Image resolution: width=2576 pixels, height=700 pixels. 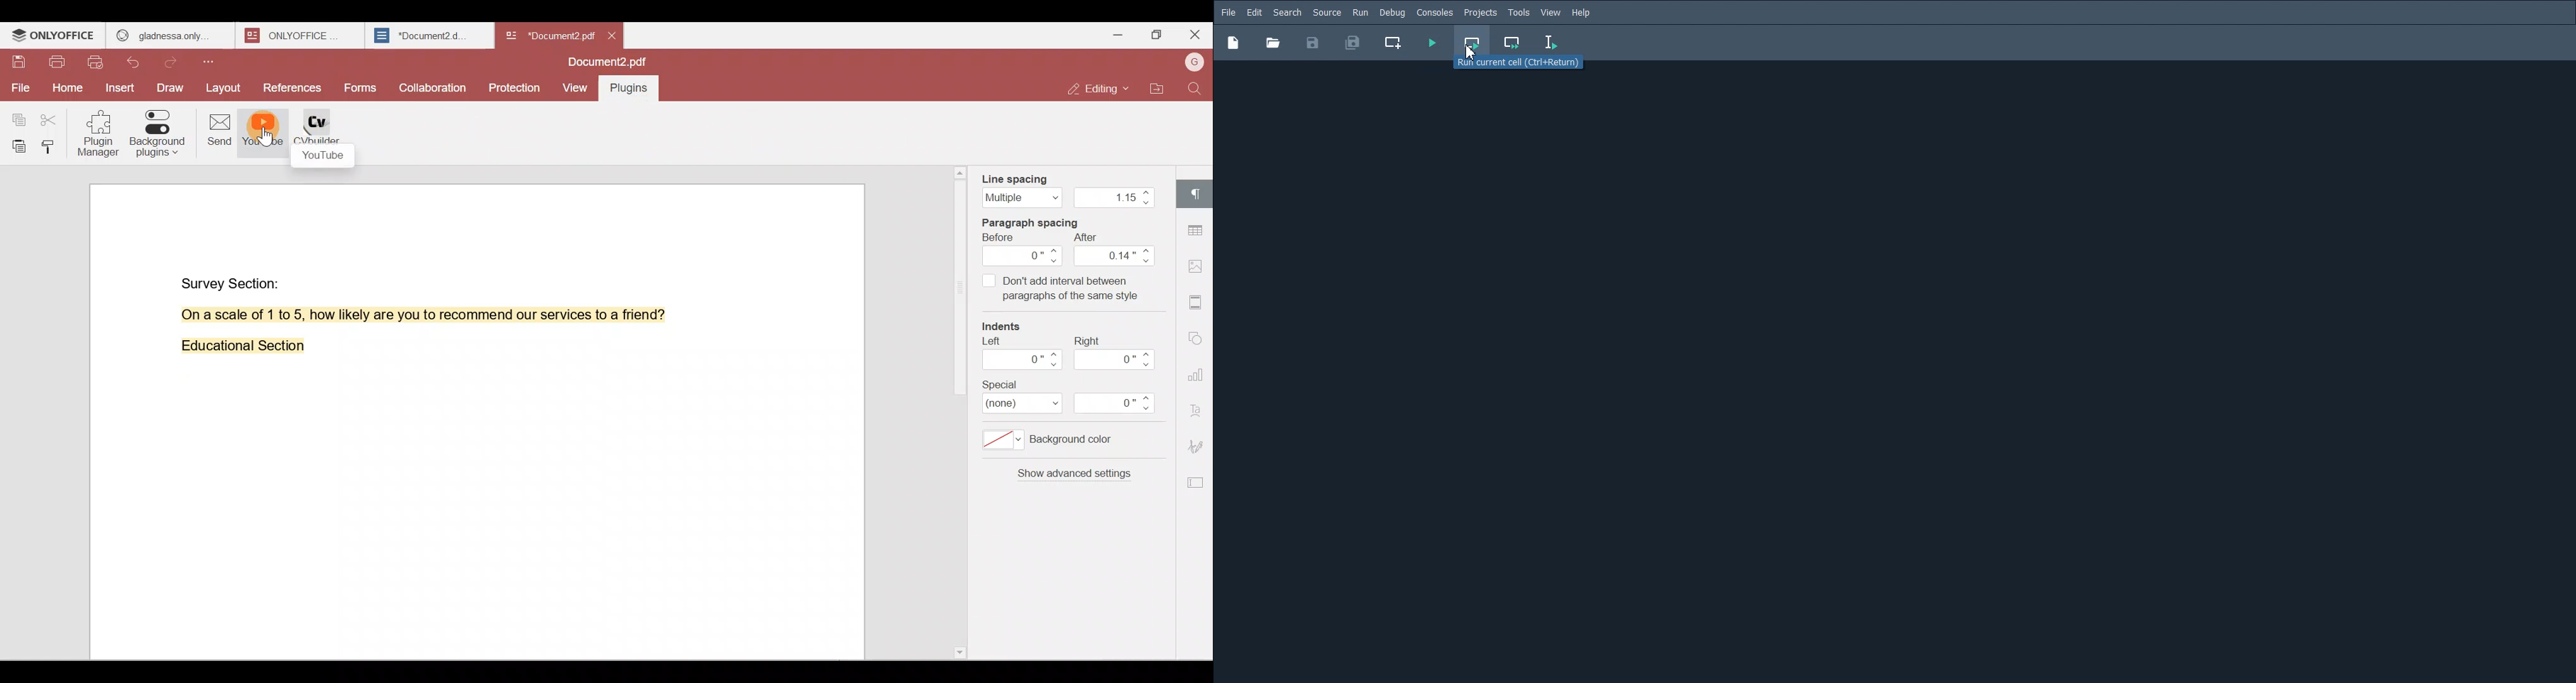 I want to click on Close, so click(x=1195, y=35).